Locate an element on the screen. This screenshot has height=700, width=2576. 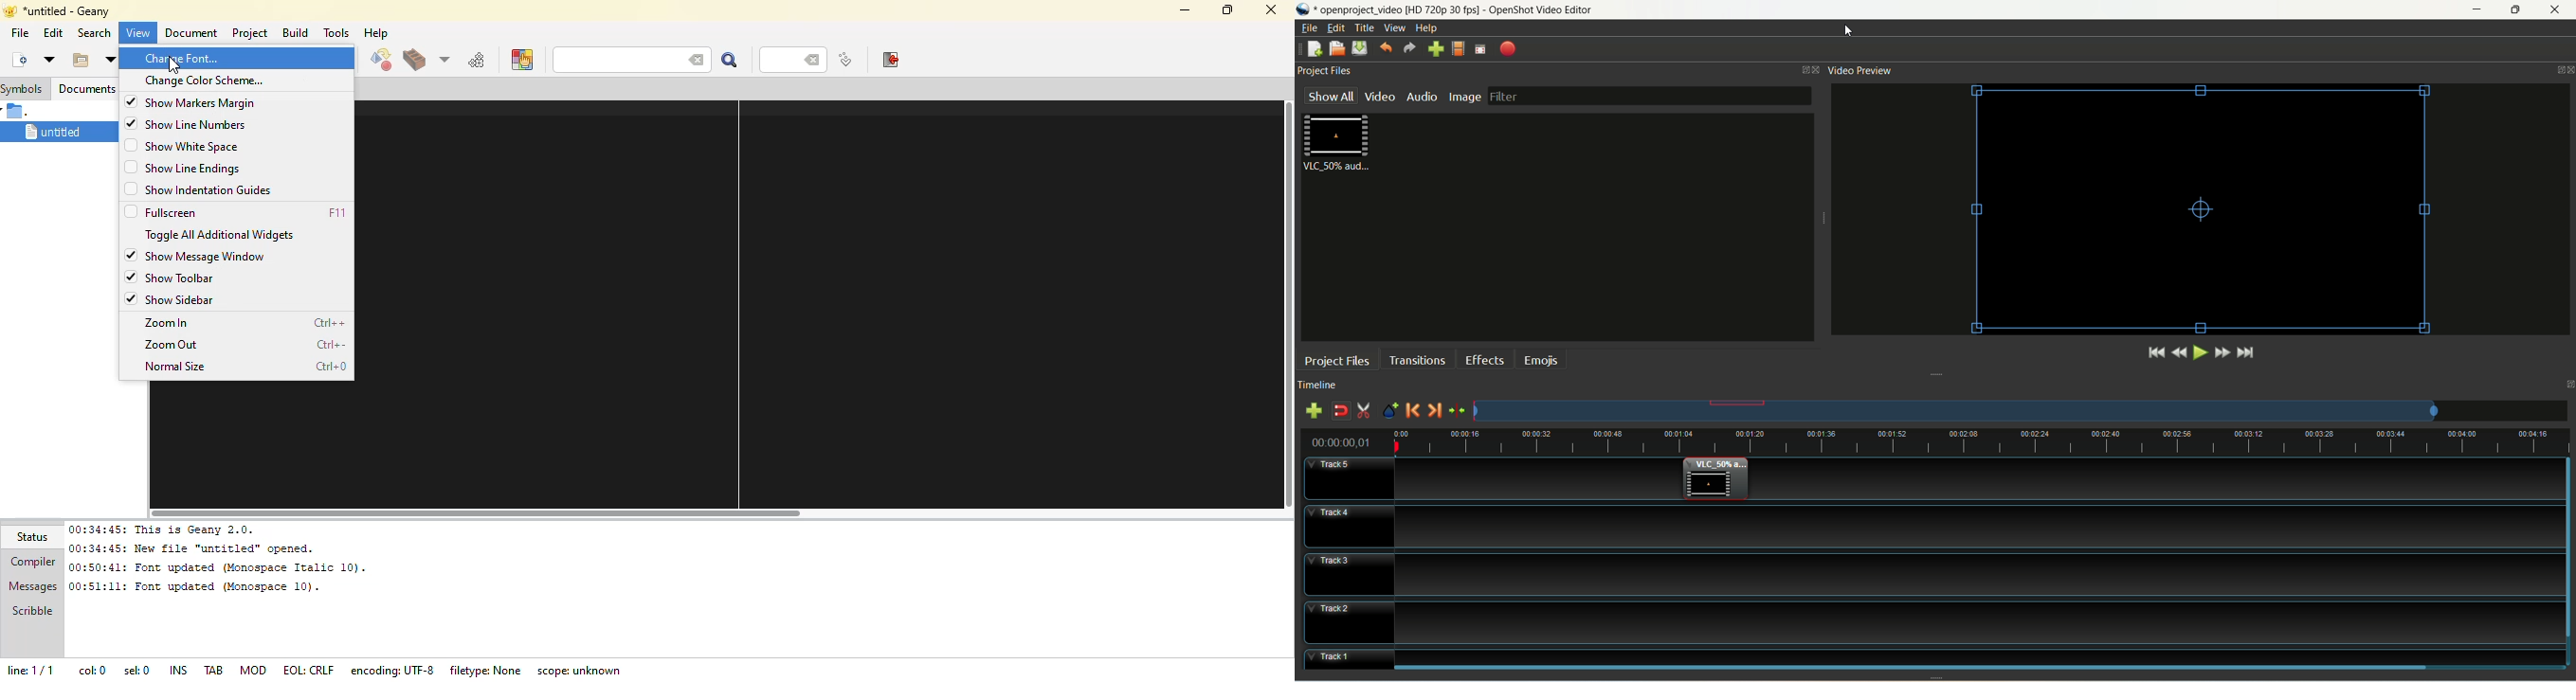
untitled is located at coordinates (50, 131).